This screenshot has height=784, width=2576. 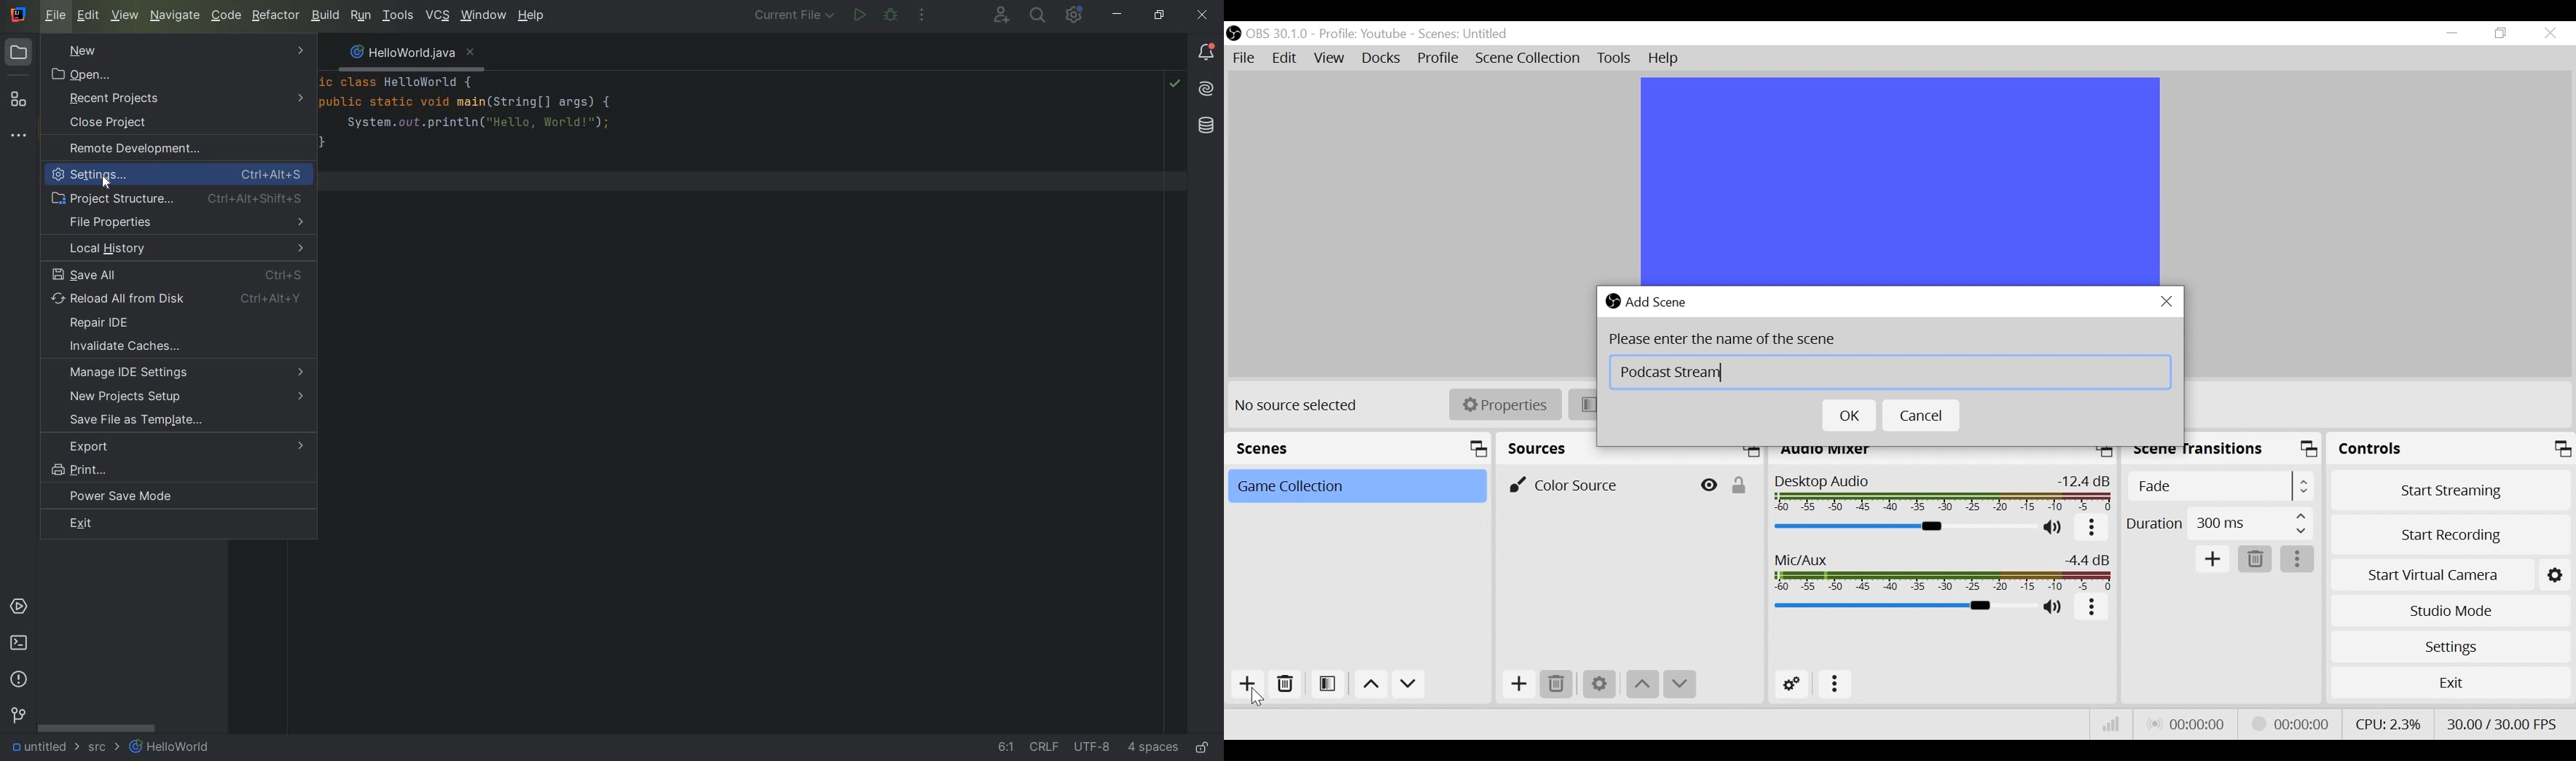 I want to click on Restore, so click(x=2499, y=34).